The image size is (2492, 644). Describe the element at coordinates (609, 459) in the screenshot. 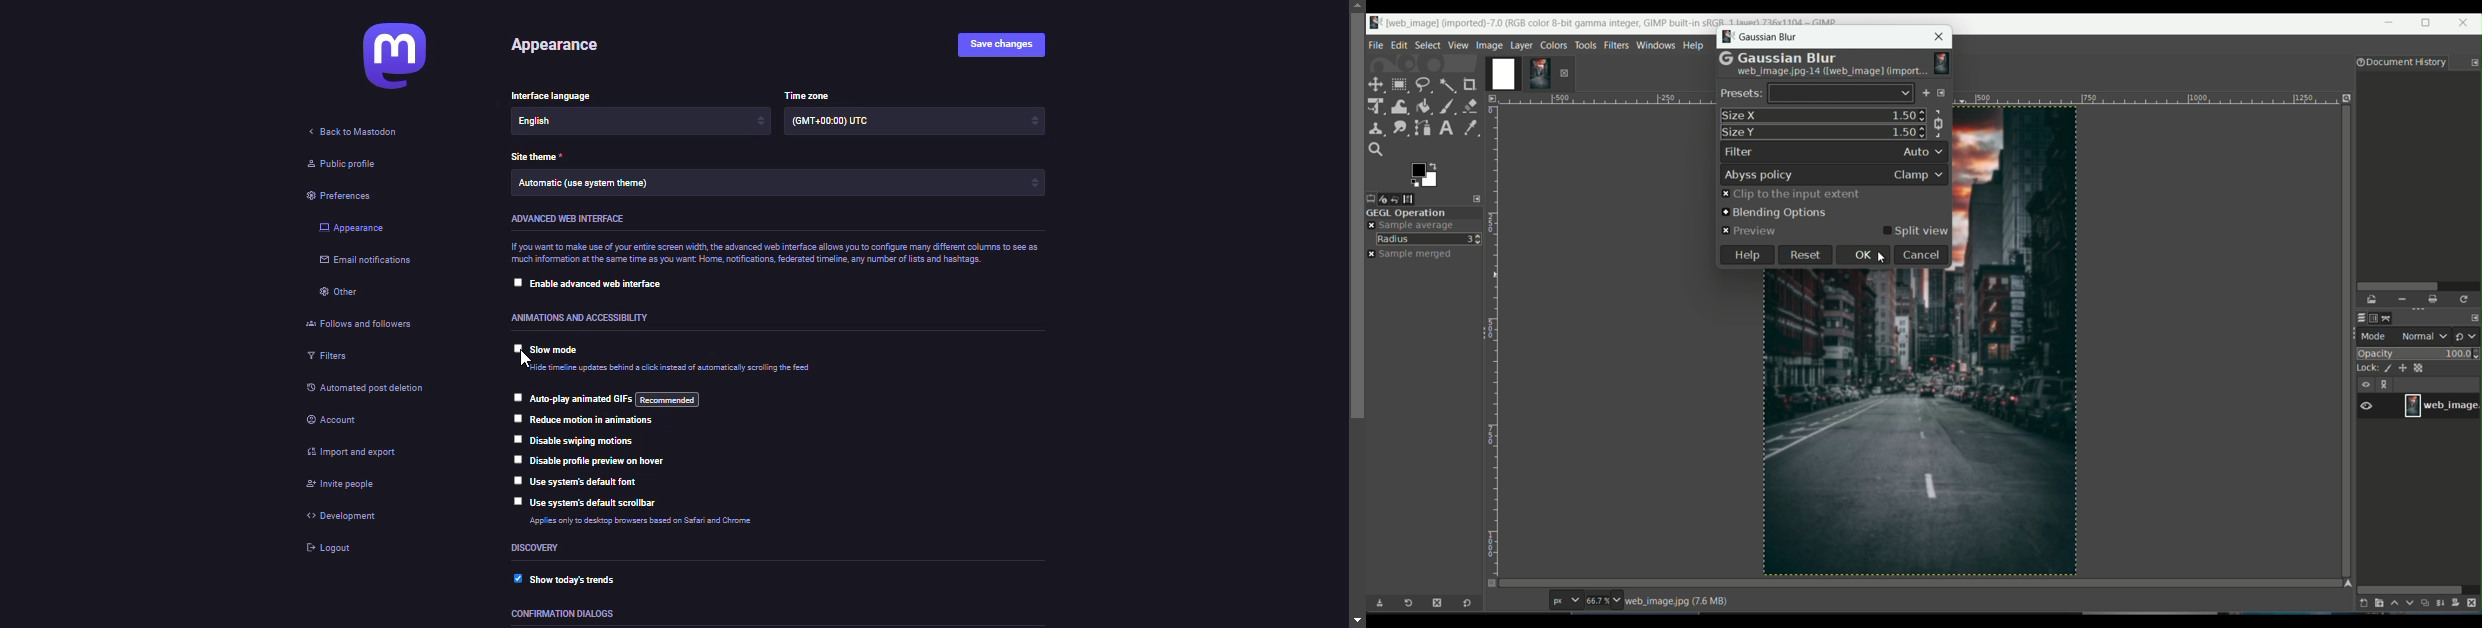

I see `disable profile preview on hover` at that location.